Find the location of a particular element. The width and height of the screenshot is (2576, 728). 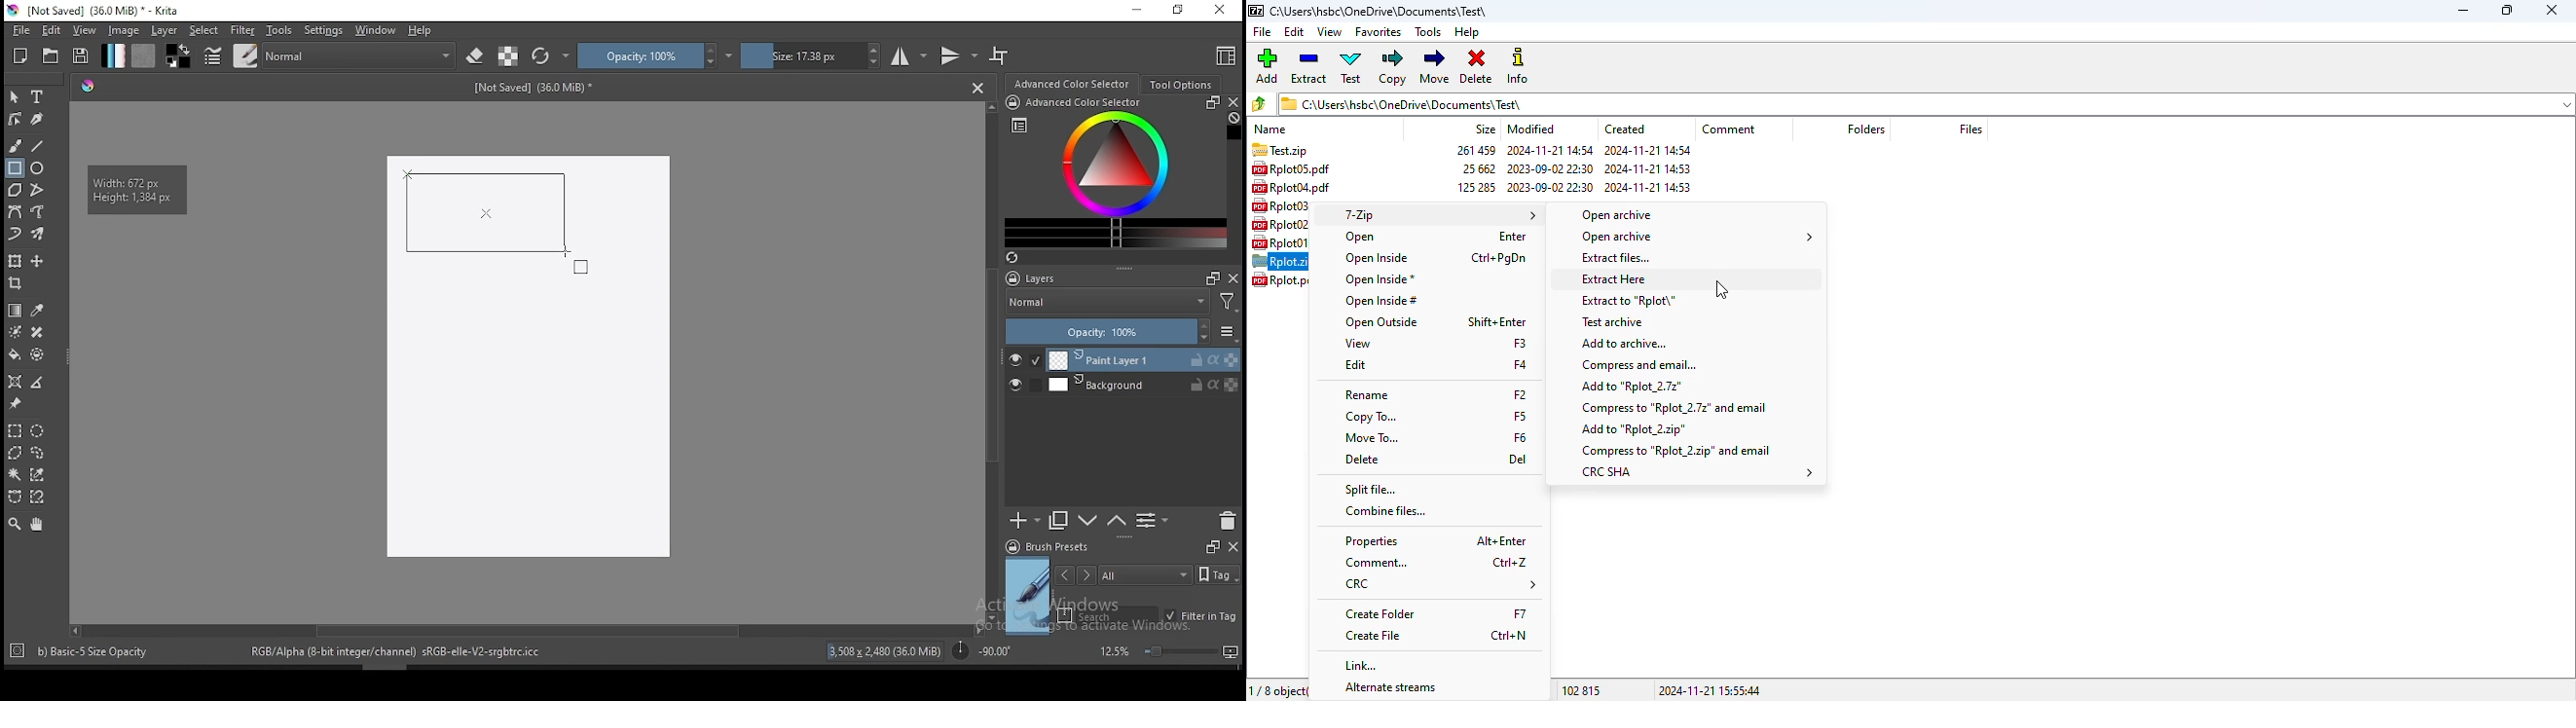

width and height is located at coordinates (131, 188).